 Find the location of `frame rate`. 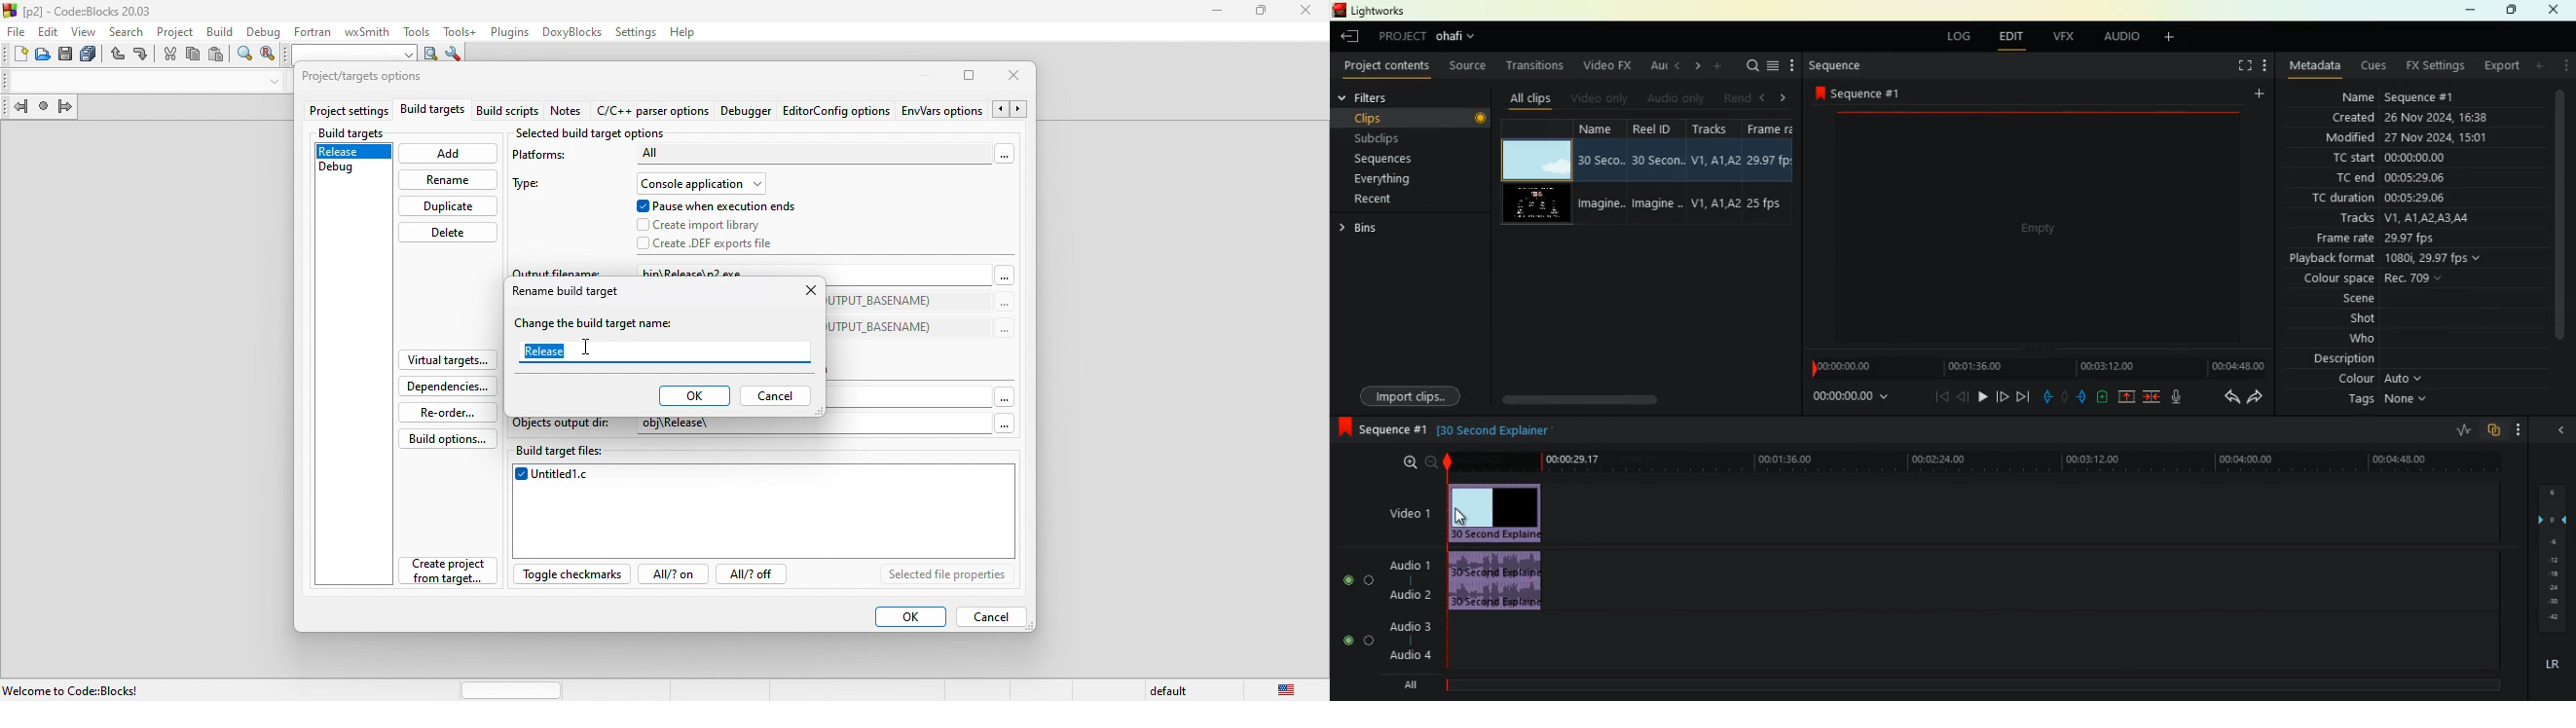

frame rate is located at coordinates (2404, 240).